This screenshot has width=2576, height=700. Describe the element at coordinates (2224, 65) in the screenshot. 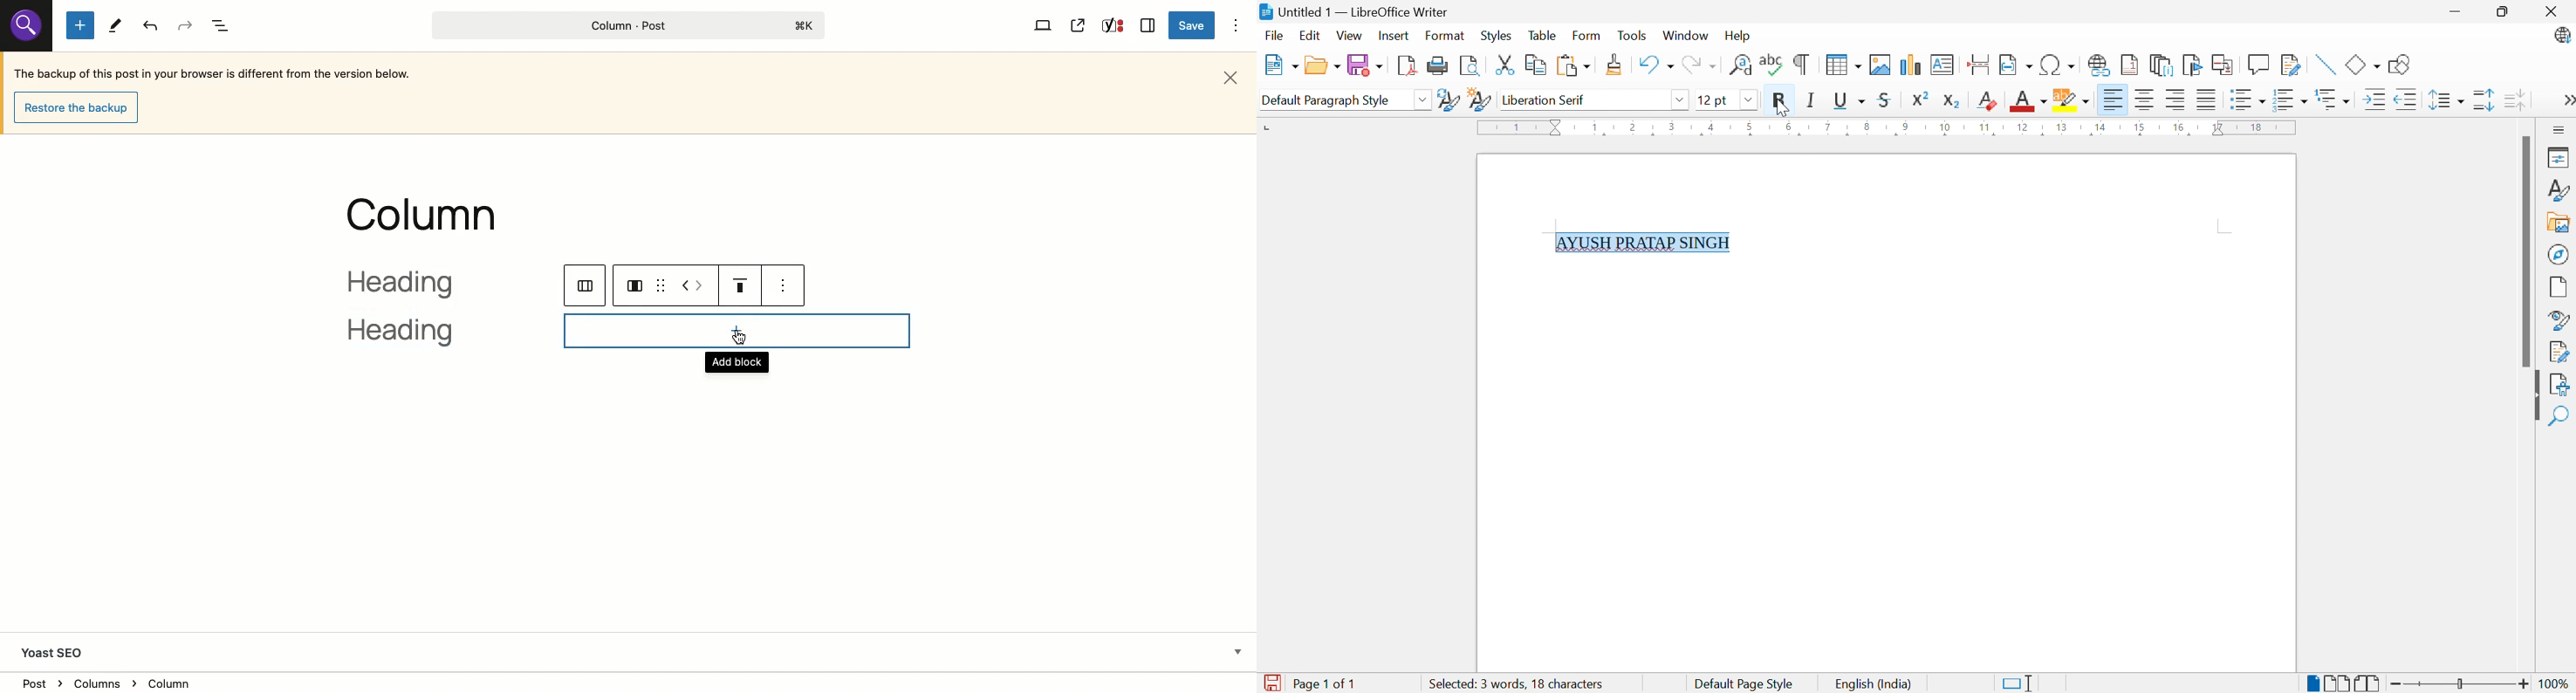

I see `Insert Cross-reference` at that location.